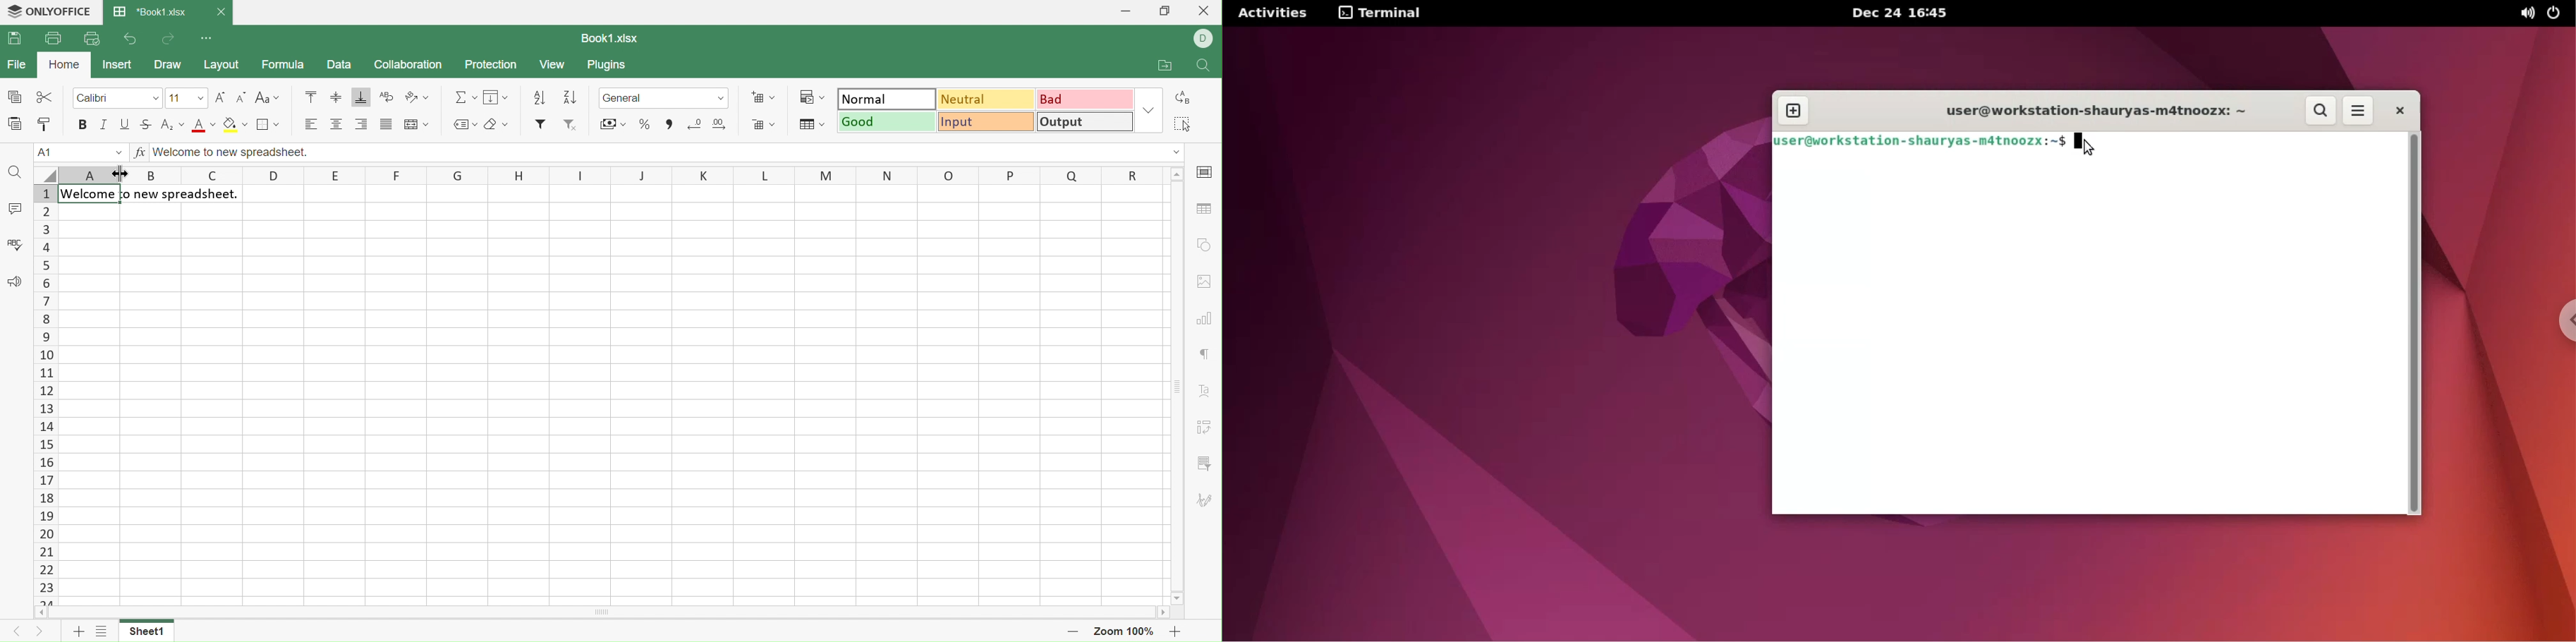  Describe the element at coordinates (15, 632) in the screenshot. I see `Previous` at that location.